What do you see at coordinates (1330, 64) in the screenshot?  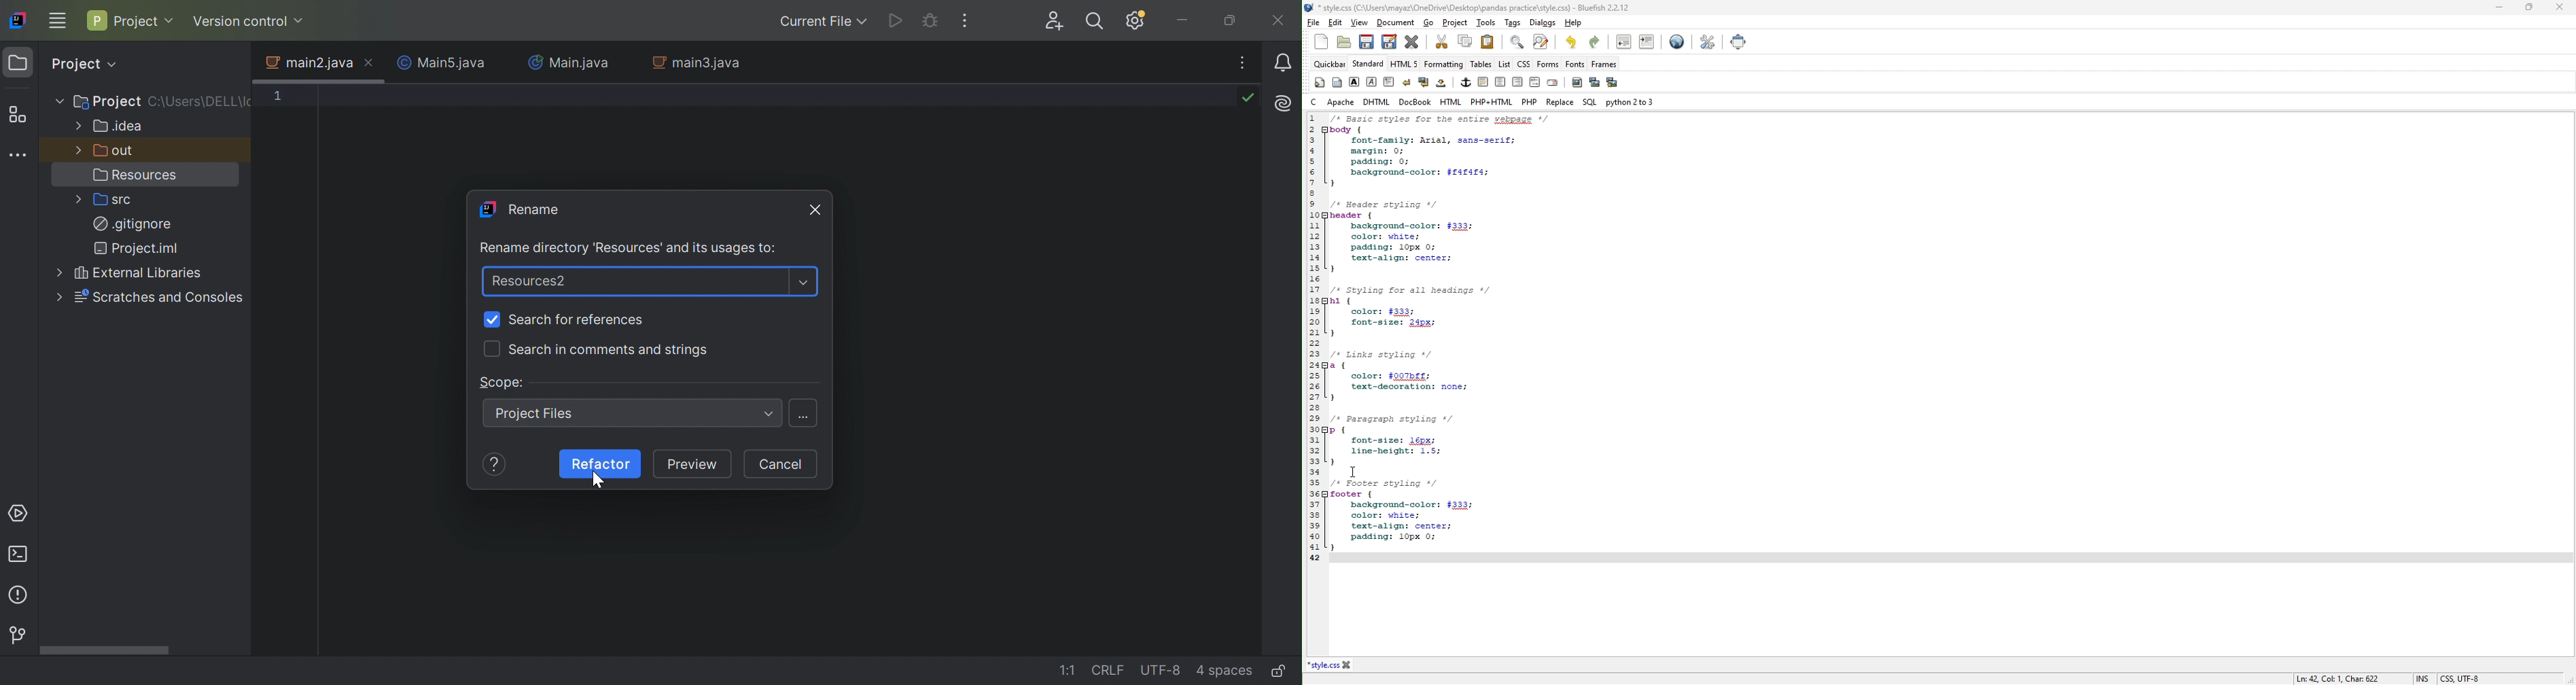 I see `quickbar` at bounding box center [1330, 64].